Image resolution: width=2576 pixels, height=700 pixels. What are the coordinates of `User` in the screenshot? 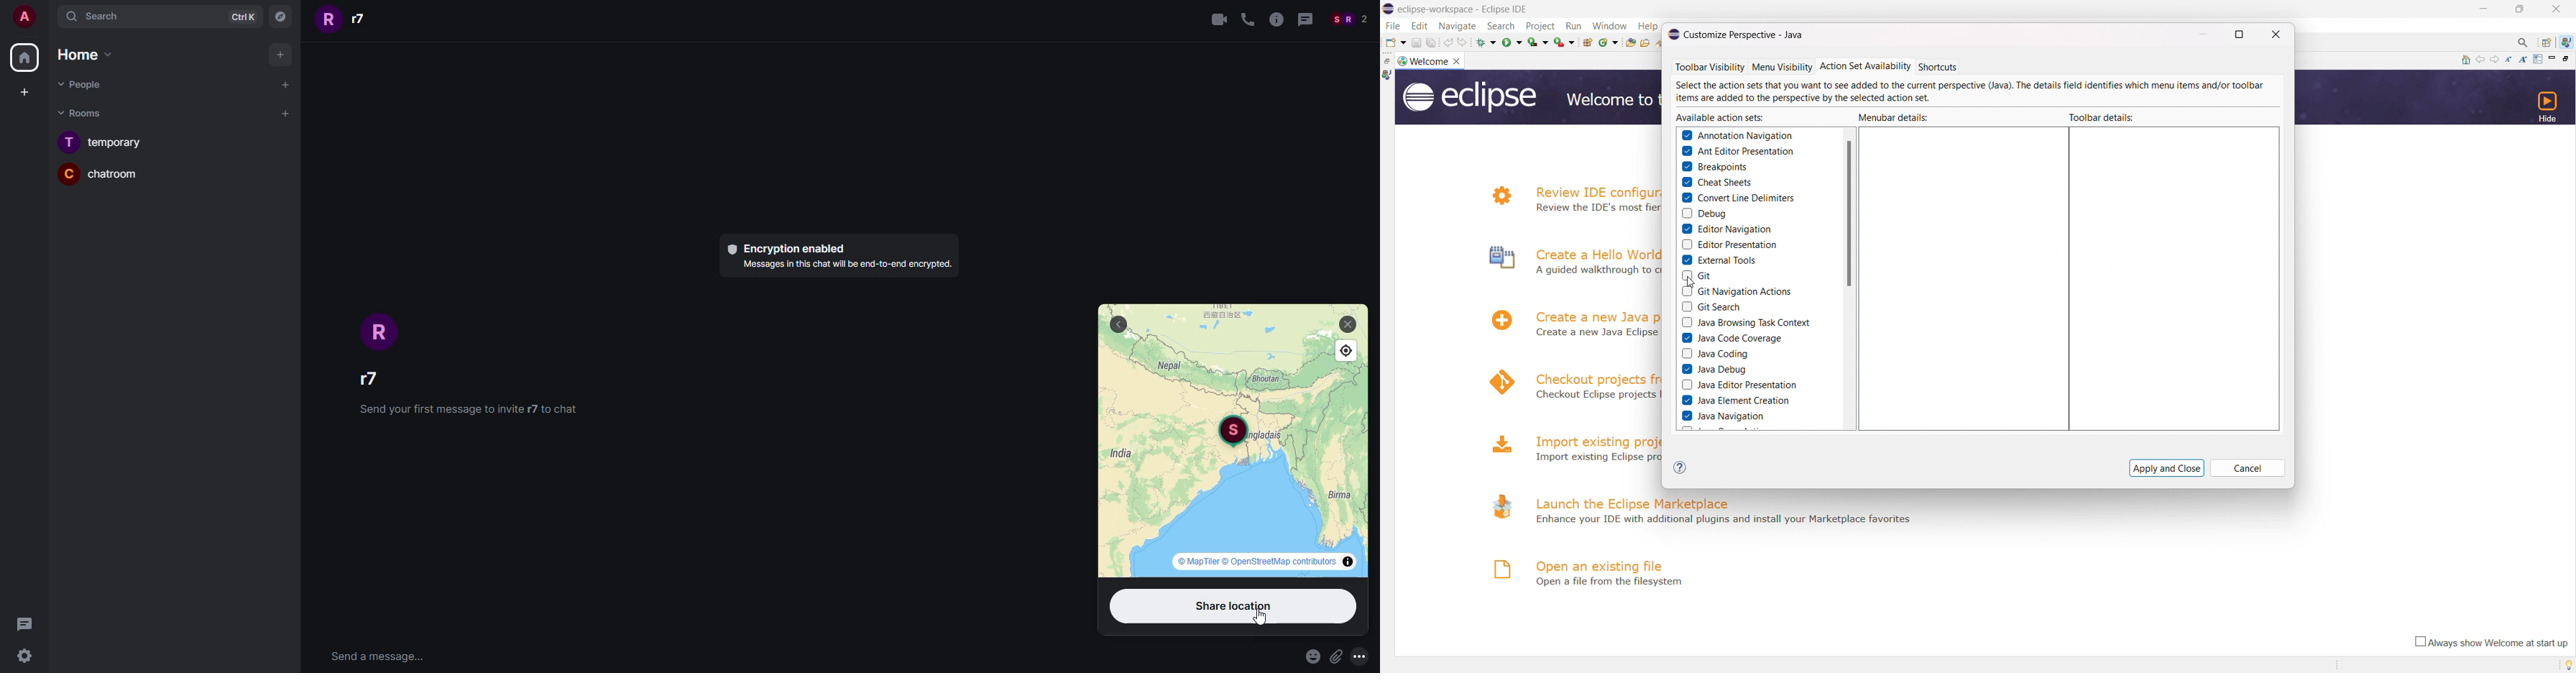 It's located at (22, 16).